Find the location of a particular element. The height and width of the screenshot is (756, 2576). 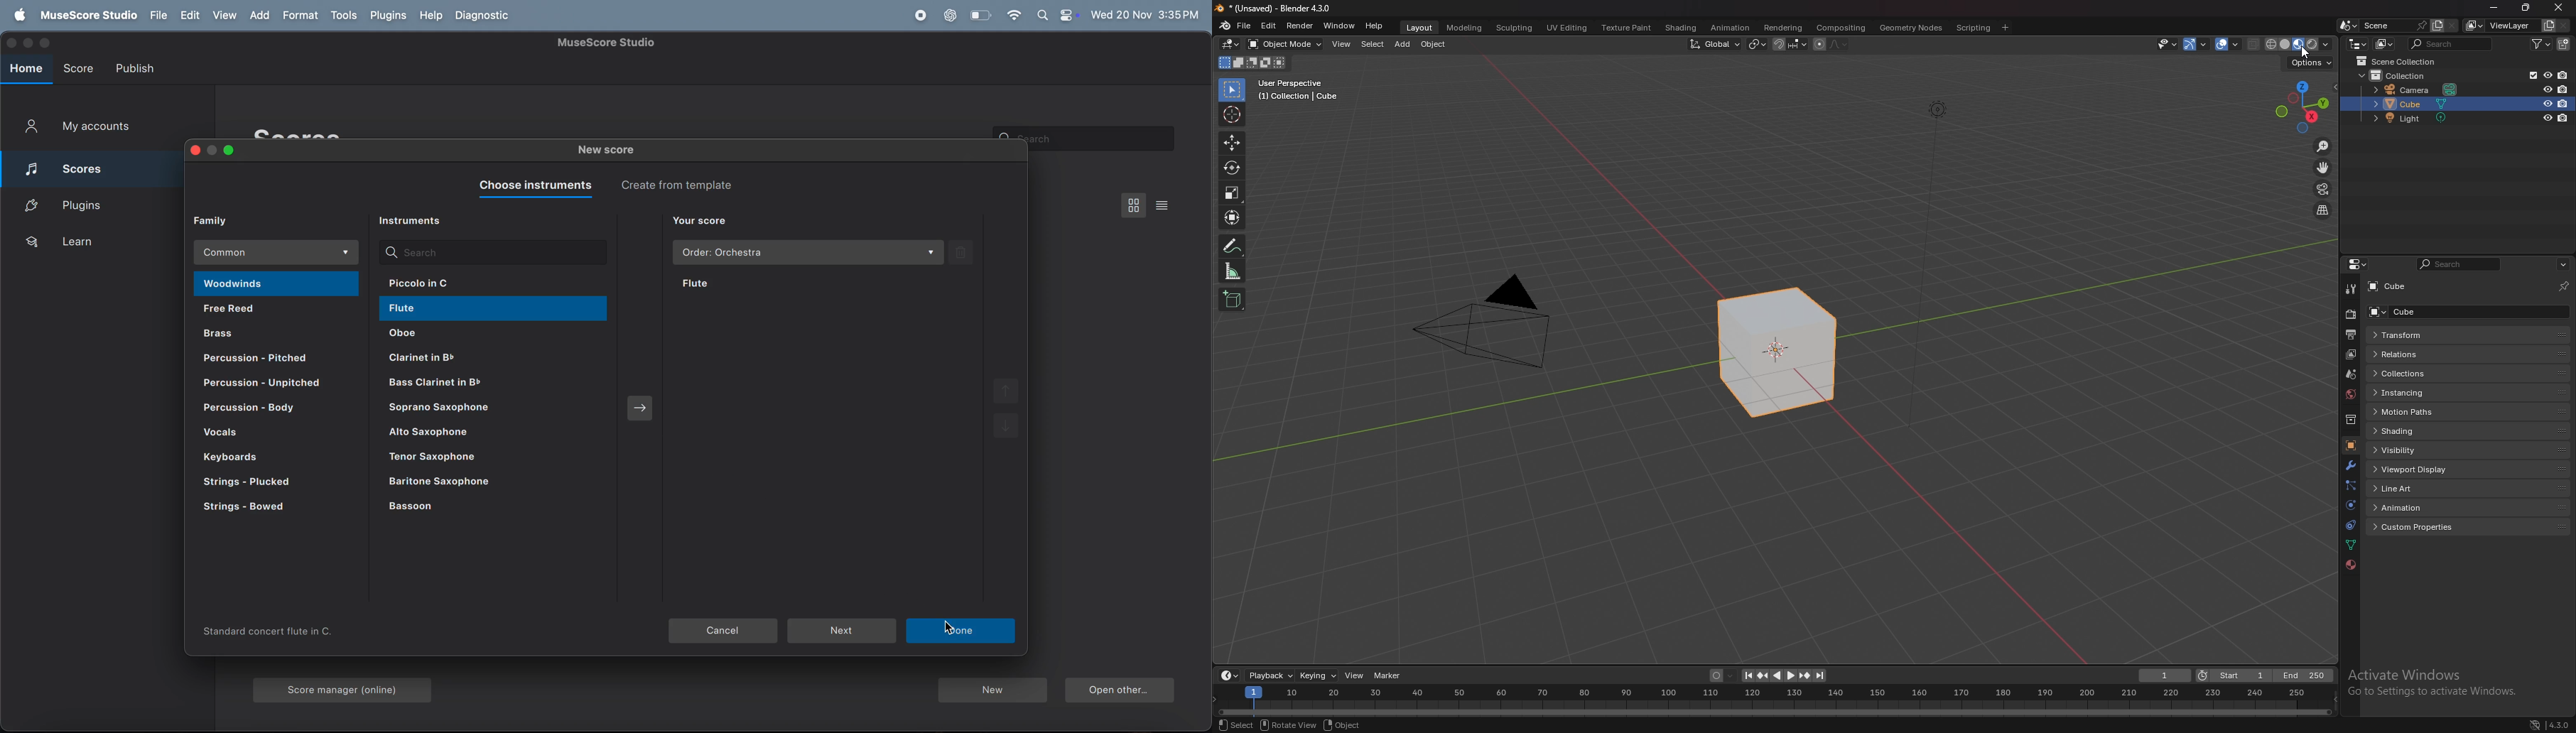

add cube is located at coordinates (1231, 299).